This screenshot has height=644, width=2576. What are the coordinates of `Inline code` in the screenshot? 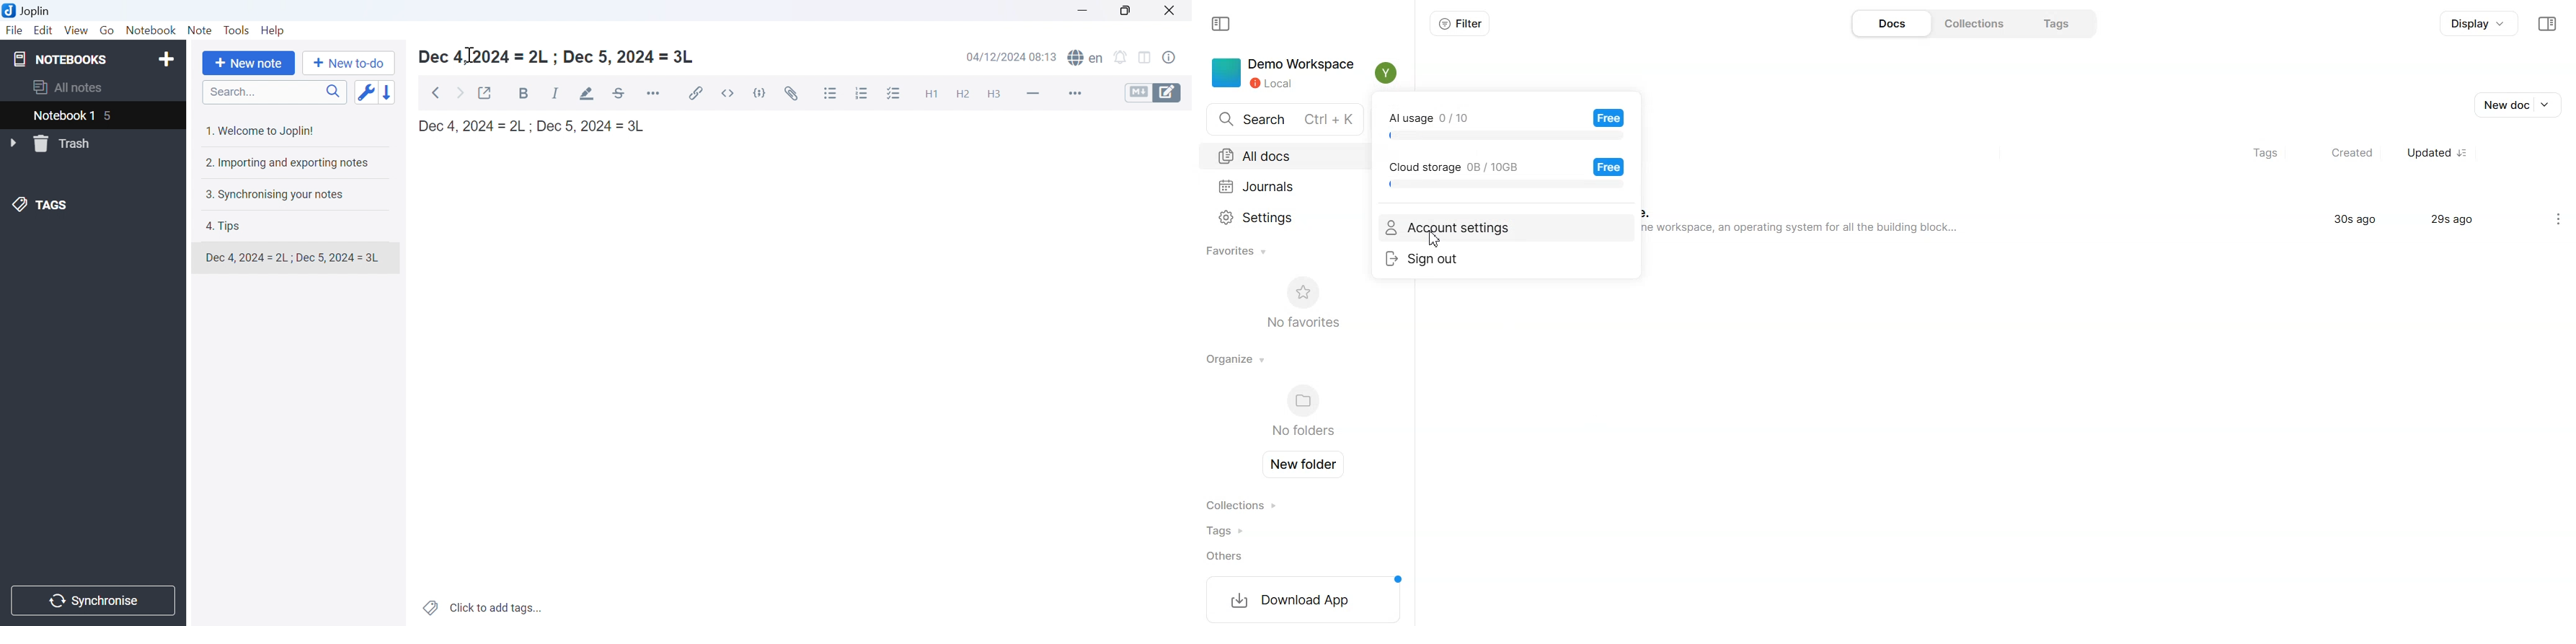 It's located at (729, 93).